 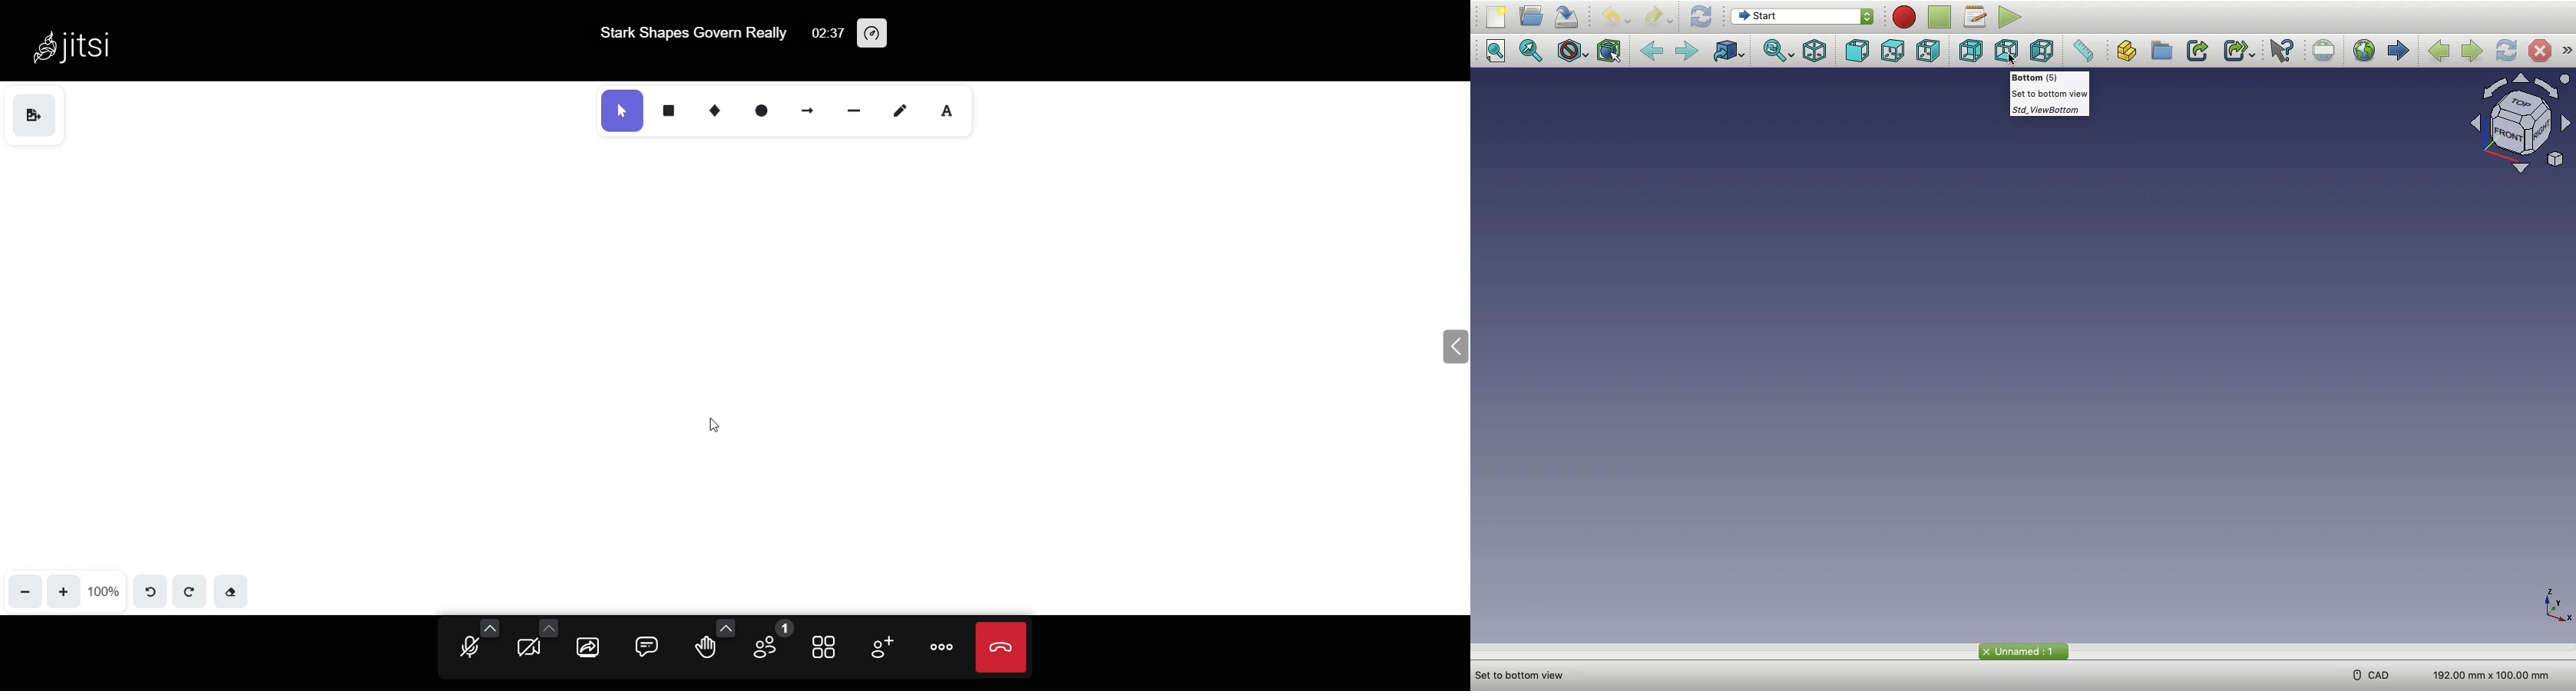 What do you see at coordinates (2048, 96) in the screenshot?
I see `Guide text` at bounding box center [2048, 96].